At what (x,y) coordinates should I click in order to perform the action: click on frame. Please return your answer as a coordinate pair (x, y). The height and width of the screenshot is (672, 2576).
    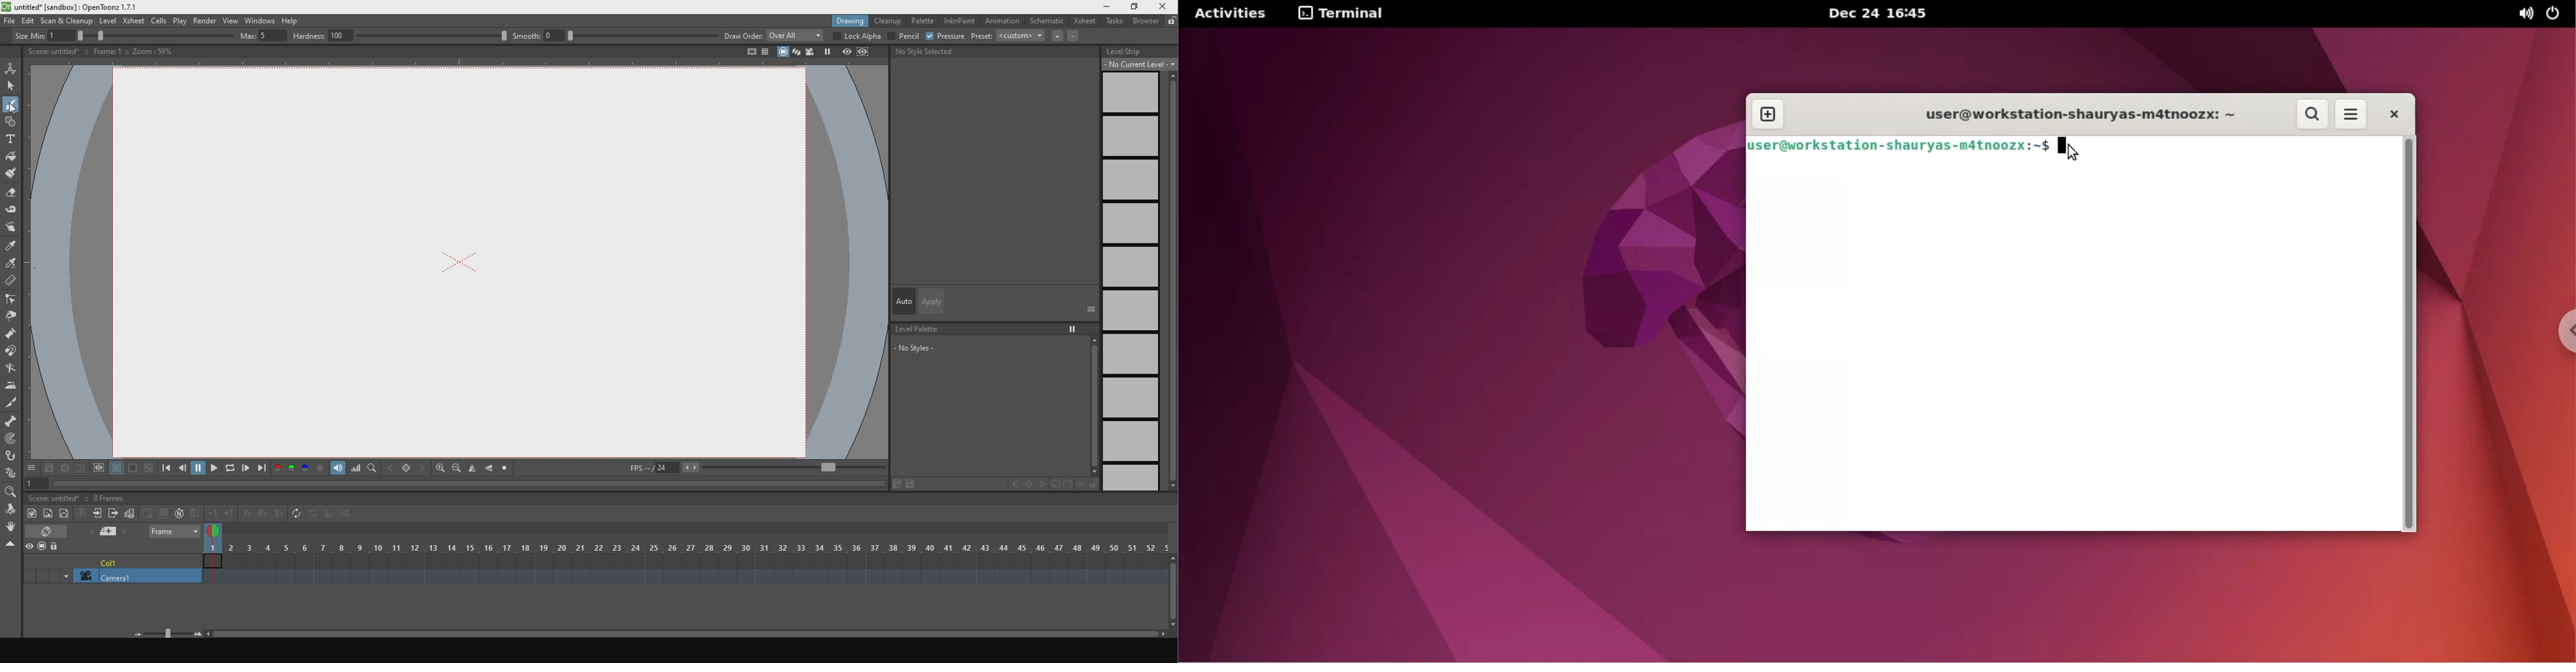
    Looking at the image, I should click on (171, 533).